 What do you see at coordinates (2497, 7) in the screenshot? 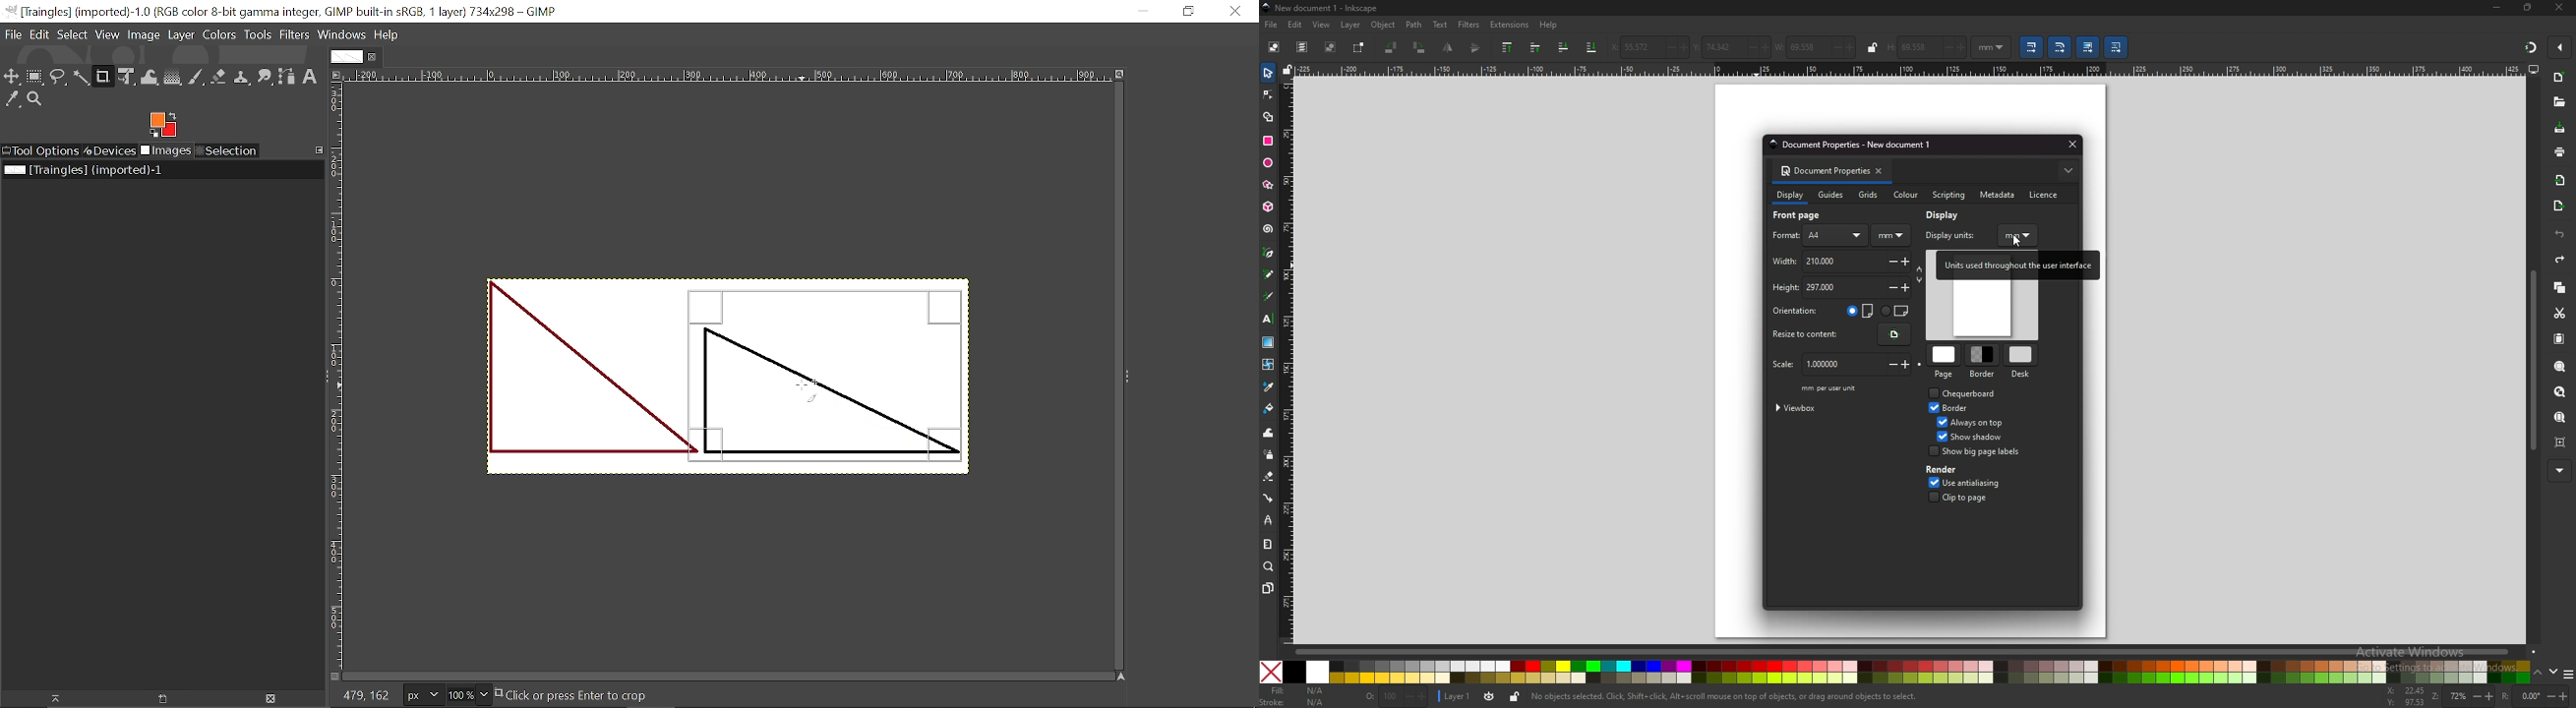
I see `minimize` at bounding box center [2497, 7].